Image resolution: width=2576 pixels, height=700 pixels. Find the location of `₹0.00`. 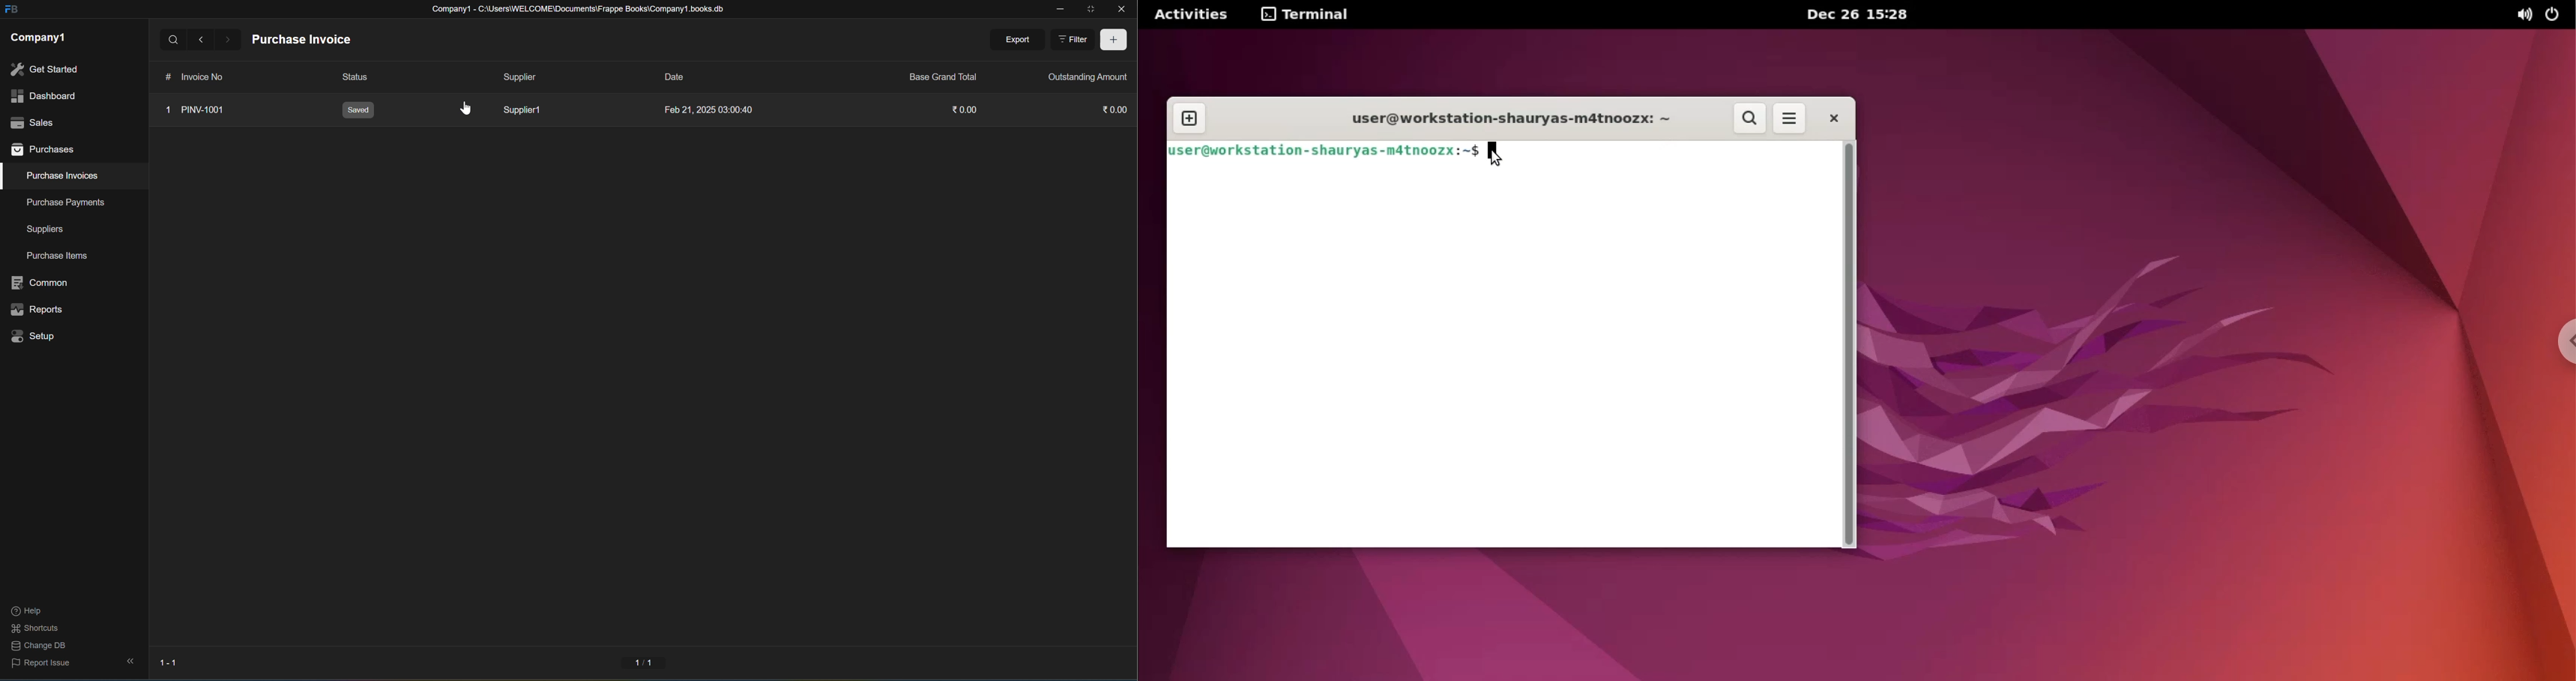

₹0.00 is located at coordinates (967, 109).